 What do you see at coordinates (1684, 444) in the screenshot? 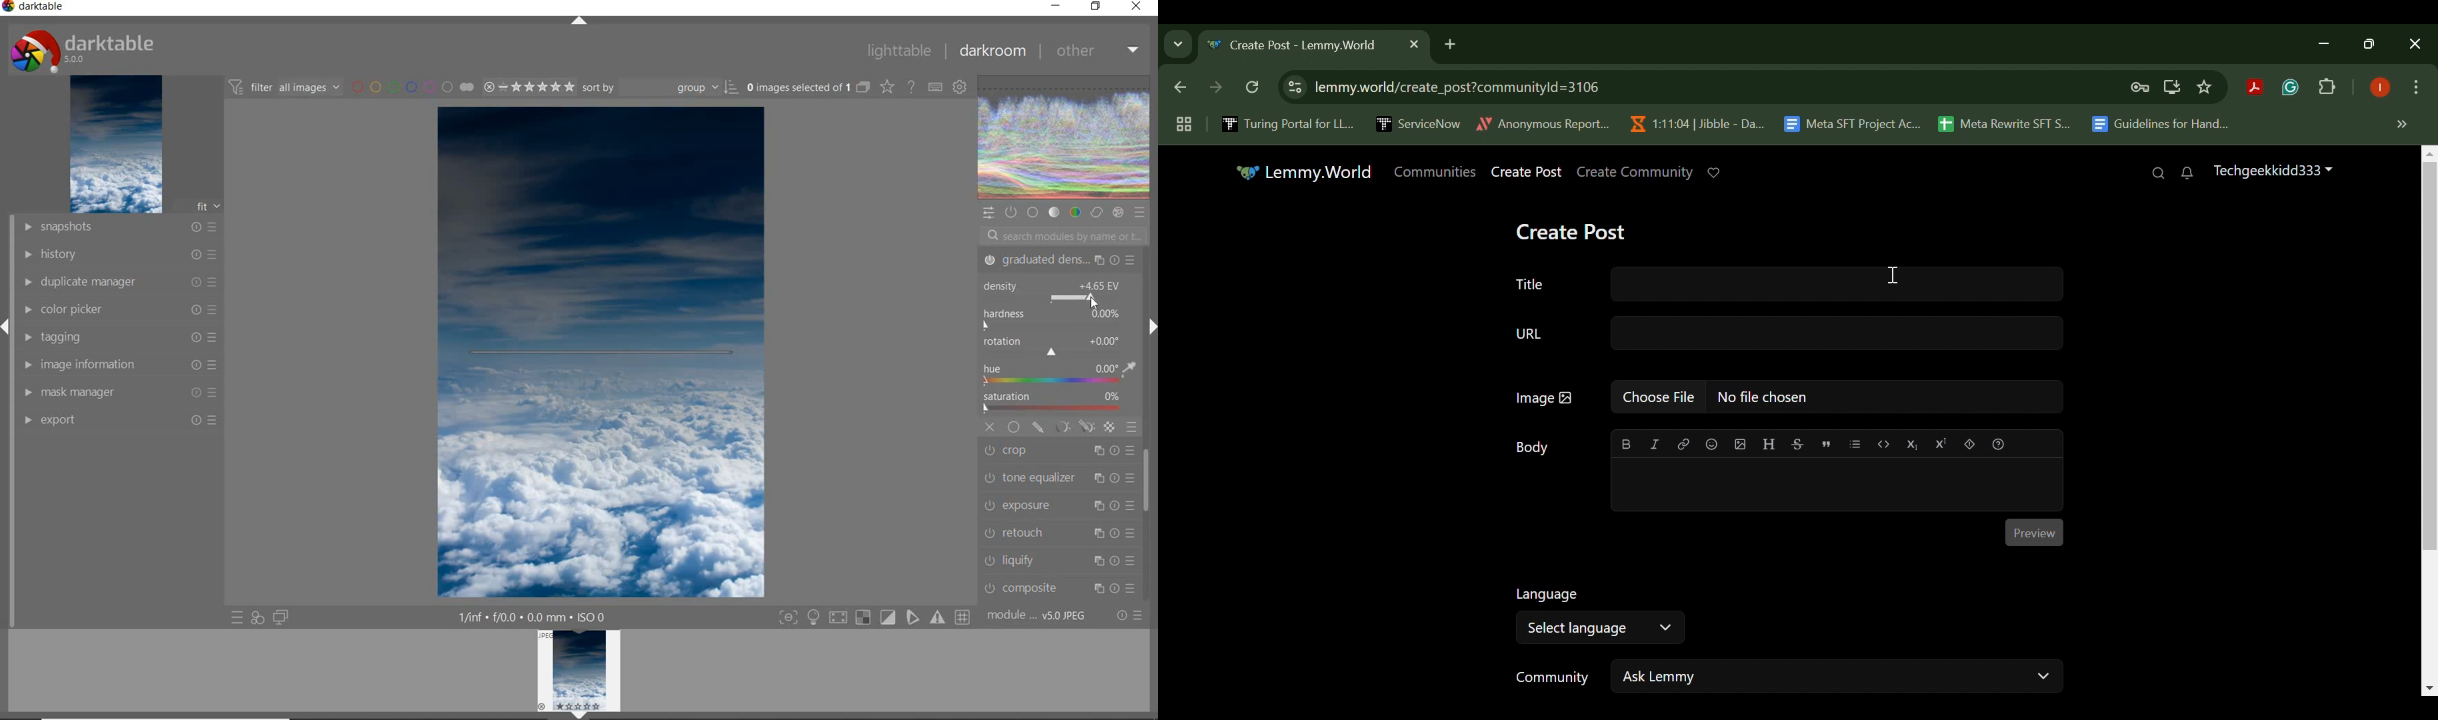
I see `link` at bounding box center [1684, 444].